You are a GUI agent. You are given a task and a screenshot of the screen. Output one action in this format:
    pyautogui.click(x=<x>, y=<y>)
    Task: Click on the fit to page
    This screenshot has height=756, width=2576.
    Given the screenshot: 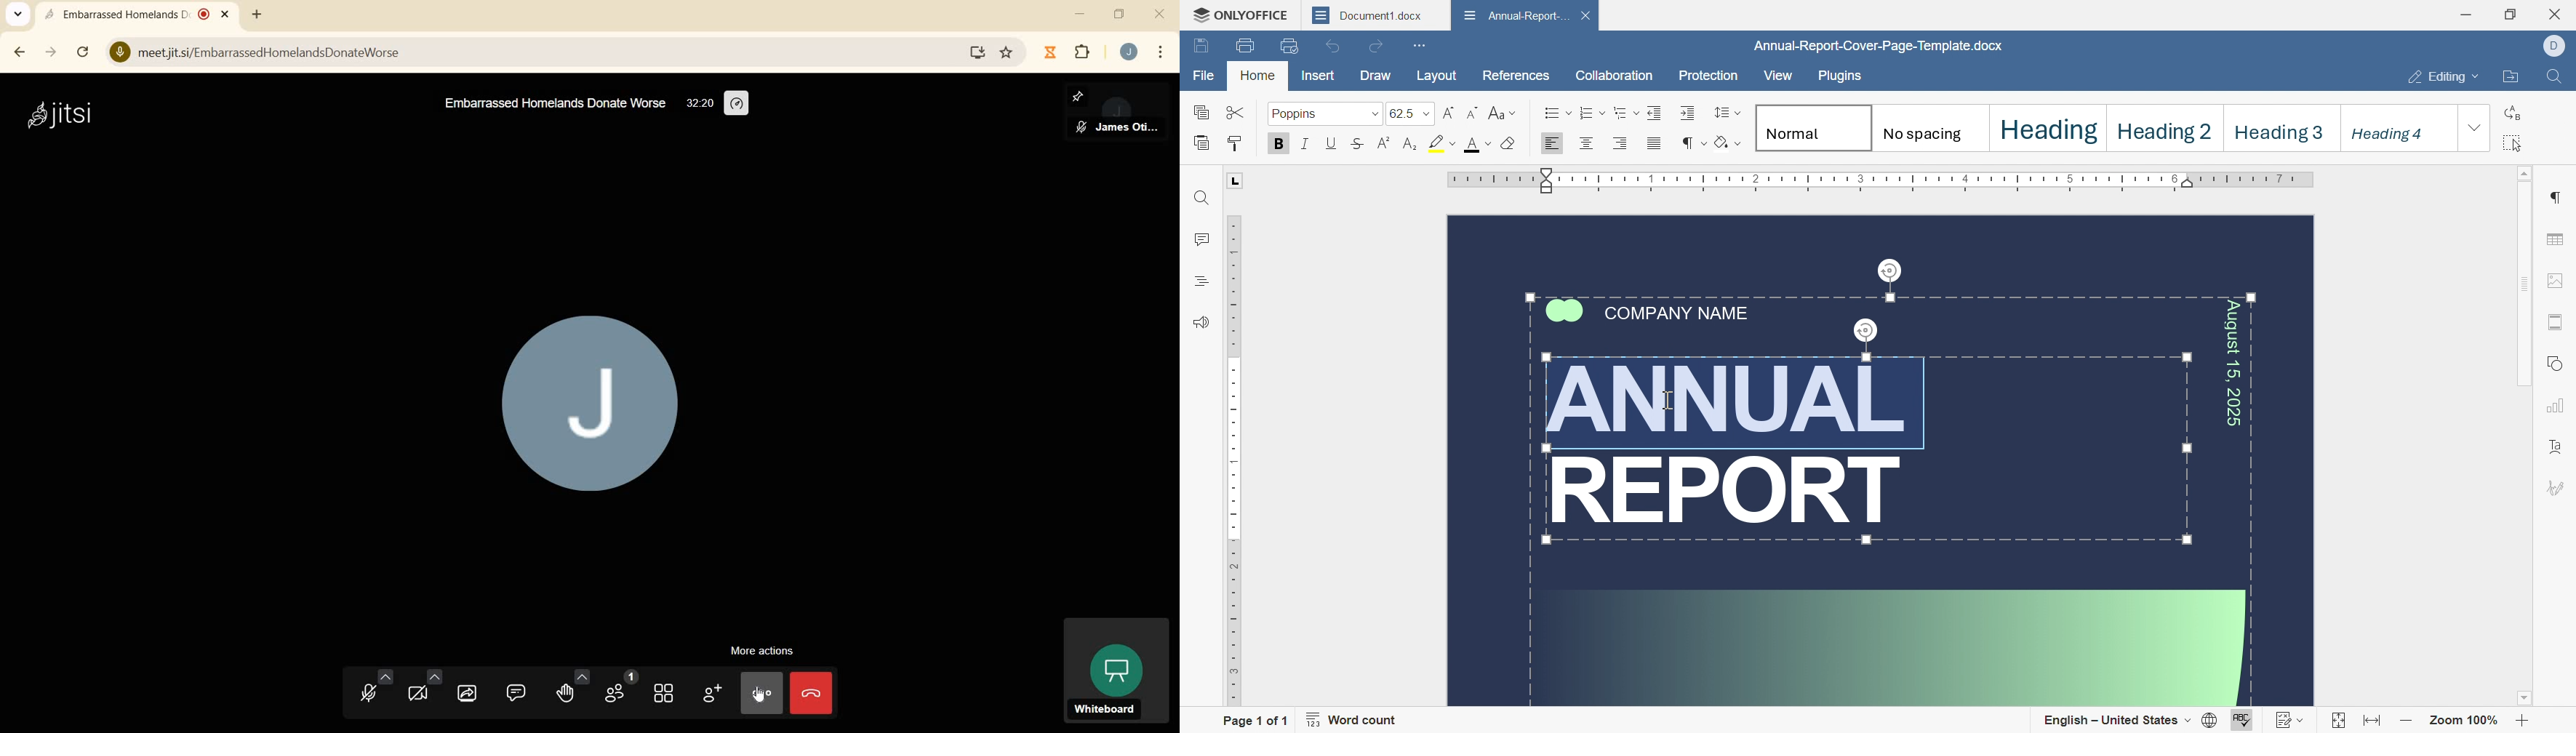 What is the action you would take?
    pyautogui.click(x=2337, y=721)
    